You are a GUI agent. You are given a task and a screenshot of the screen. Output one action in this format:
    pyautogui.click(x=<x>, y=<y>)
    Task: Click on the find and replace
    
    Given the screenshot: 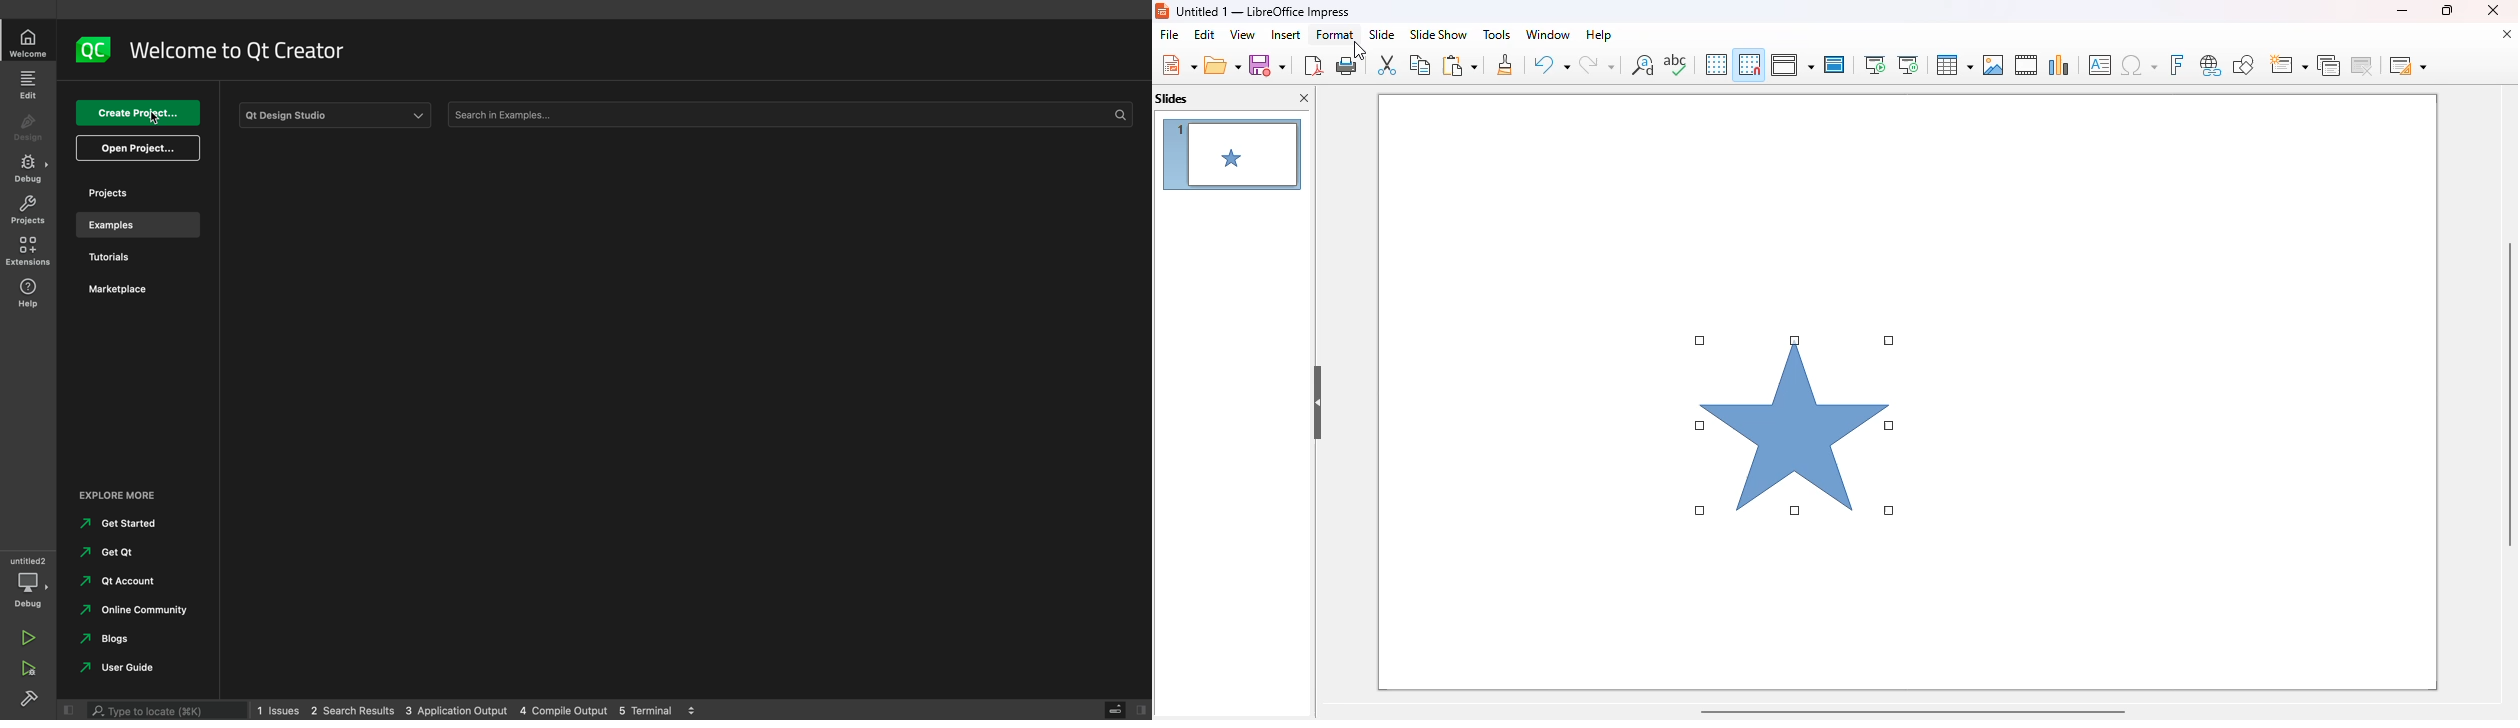 What is the action you would take?
    pyautogui.click(x=1643, y=64)
    